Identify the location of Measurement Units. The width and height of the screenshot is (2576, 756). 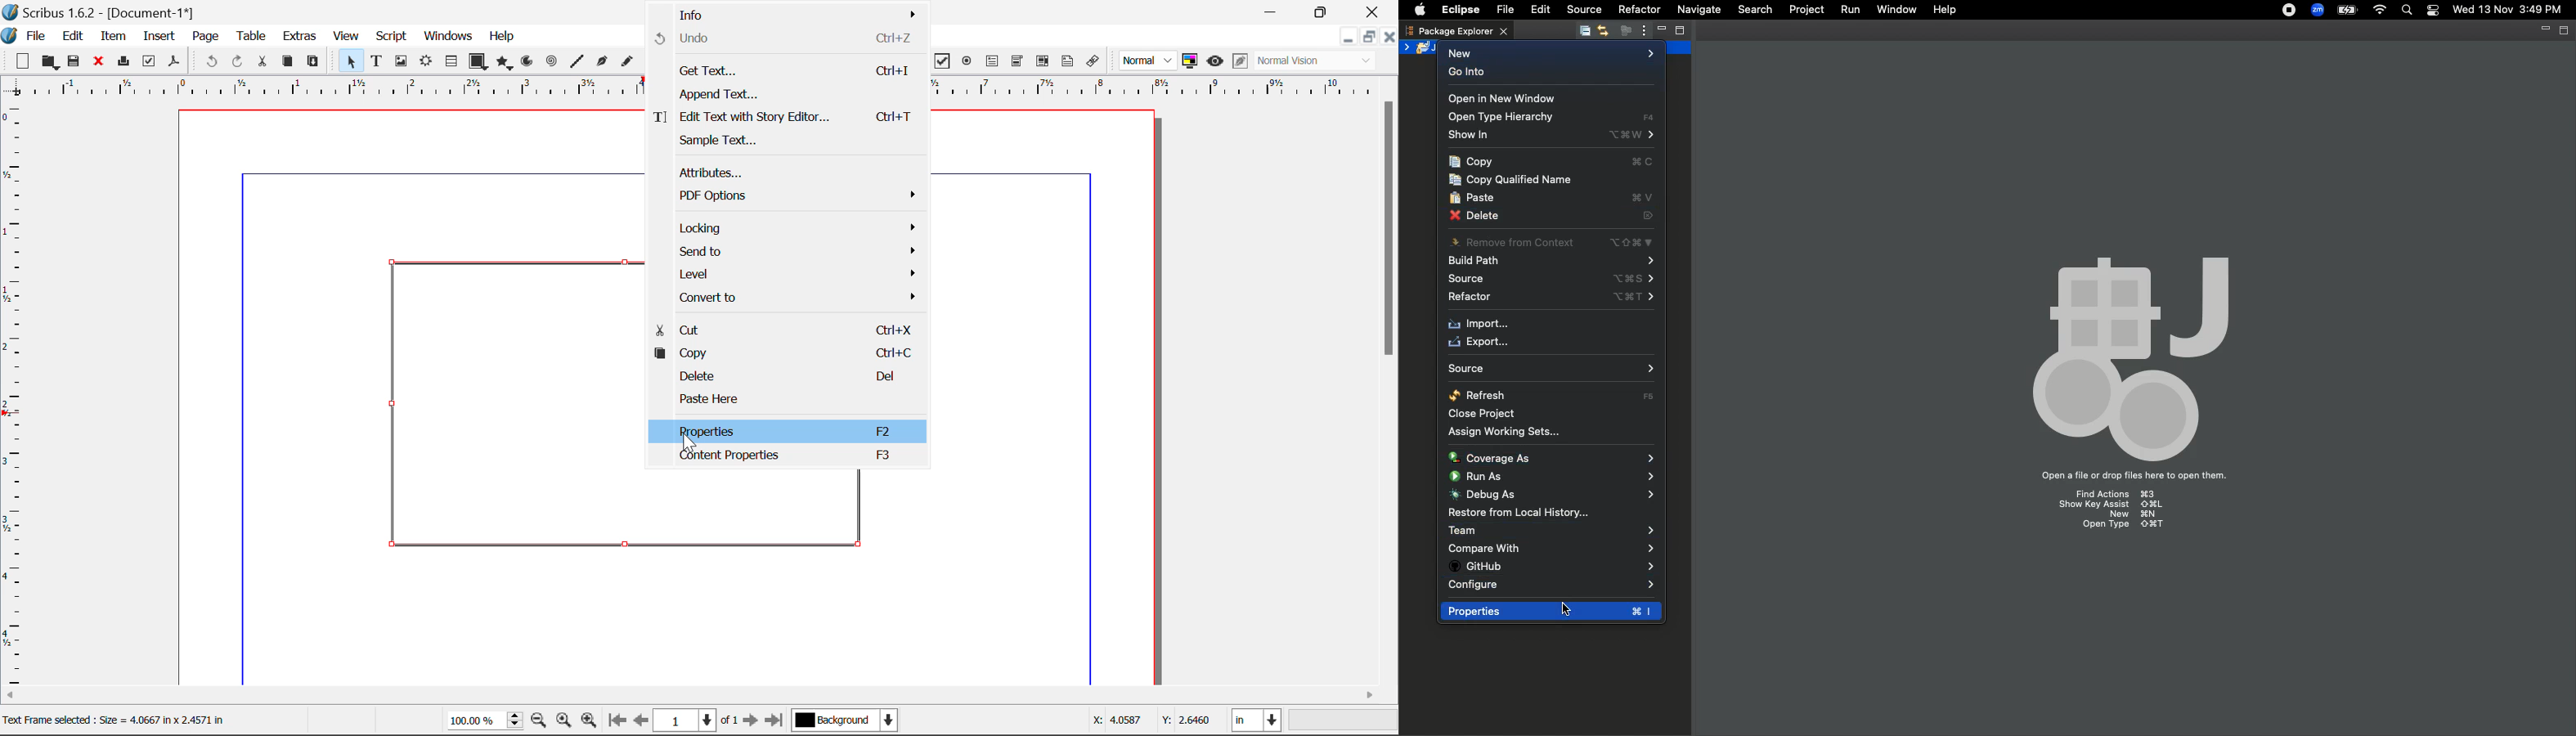
(1258, 722).